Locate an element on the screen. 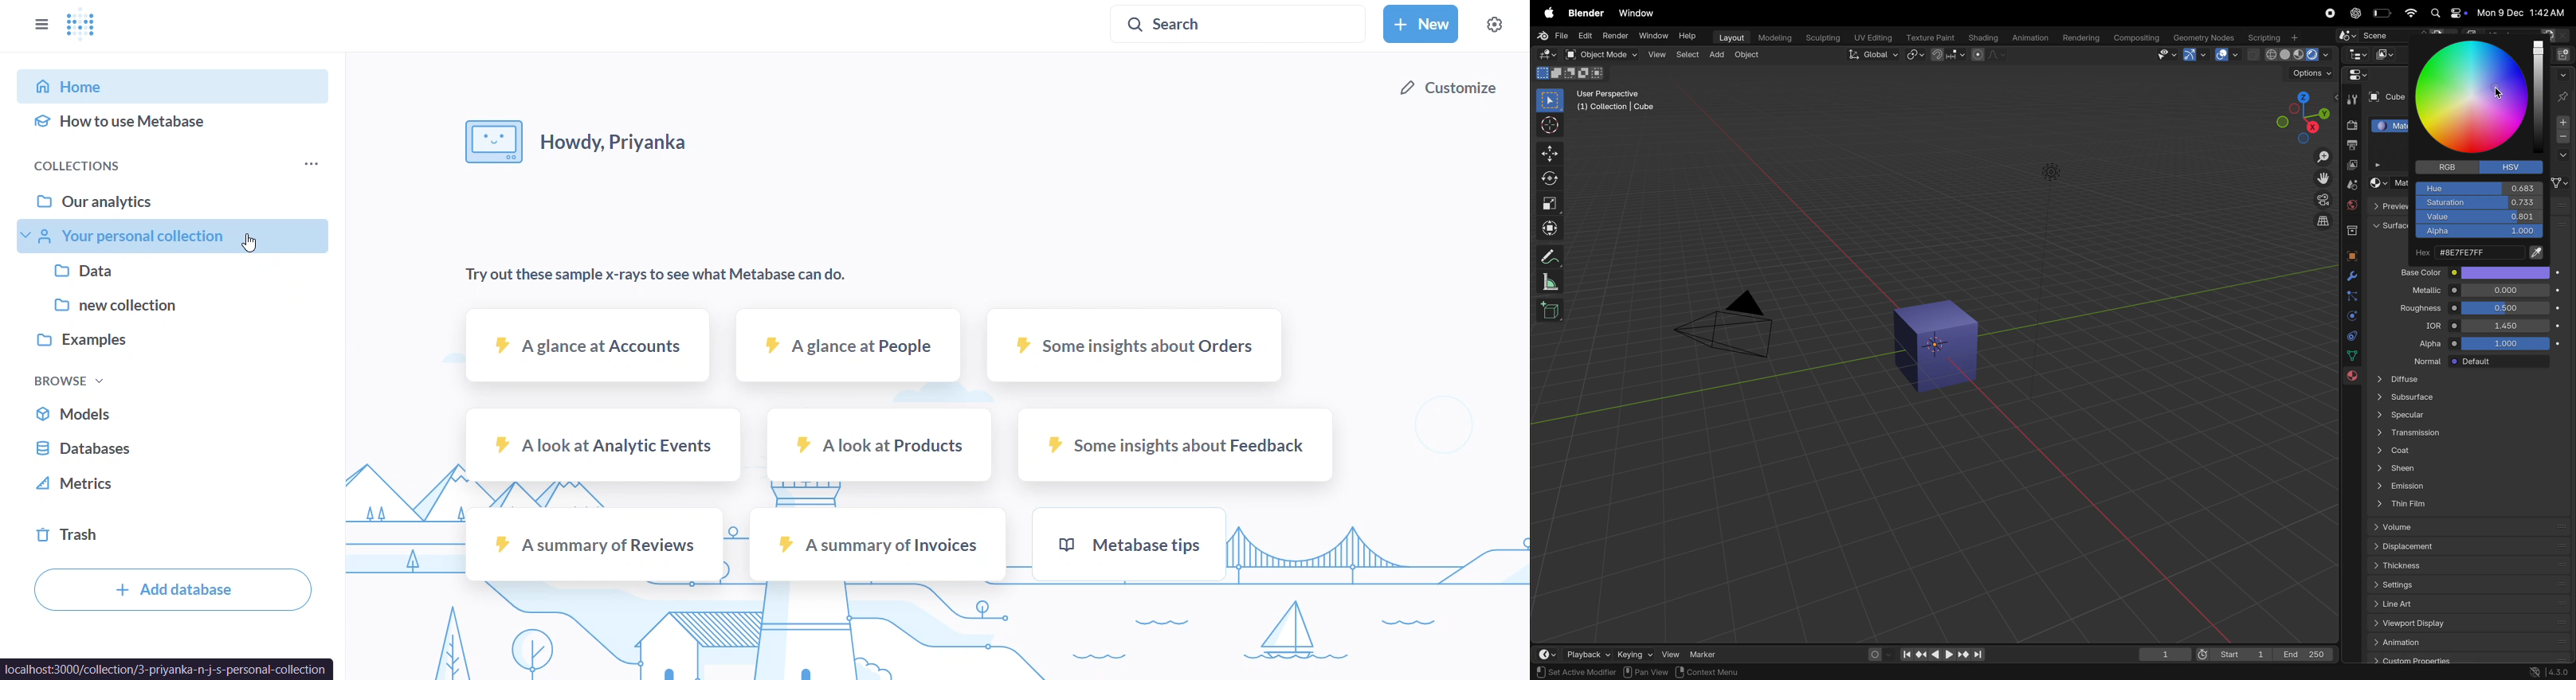  browse material is located at coordinates (2377, 183).